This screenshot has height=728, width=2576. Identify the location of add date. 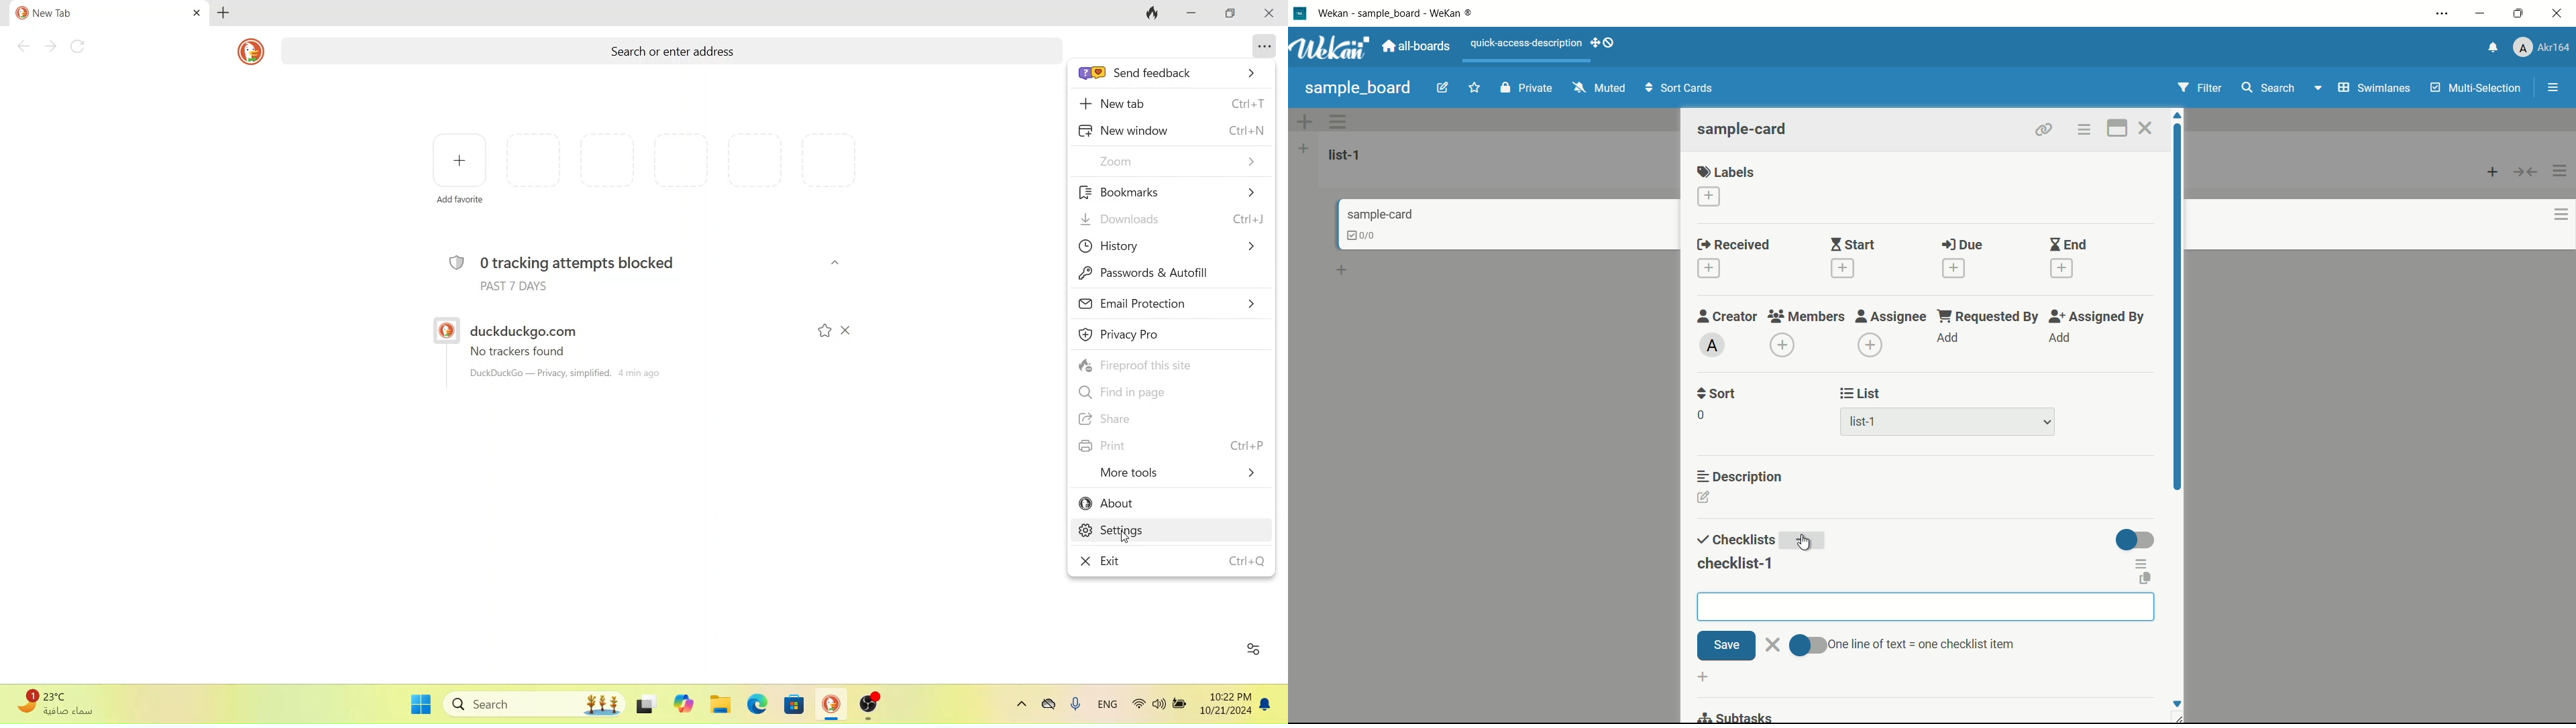
(1841, 268).